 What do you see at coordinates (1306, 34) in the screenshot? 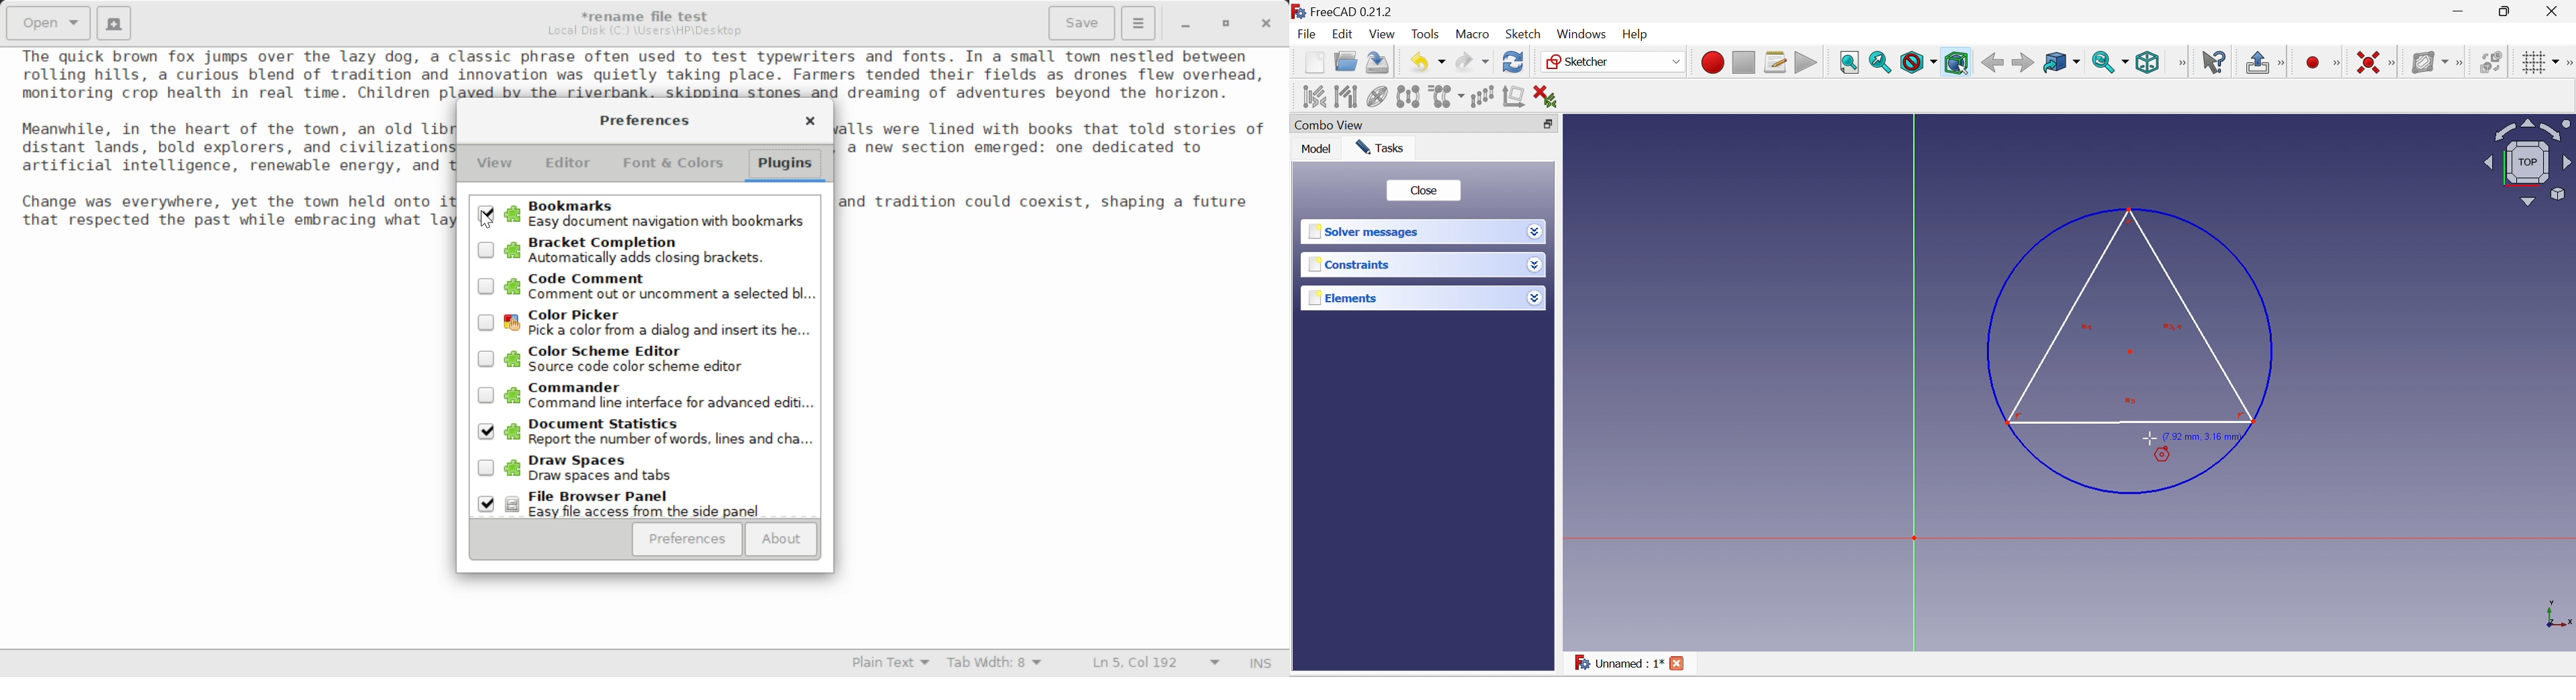
I see `File` at bounding box center [1306, 34].